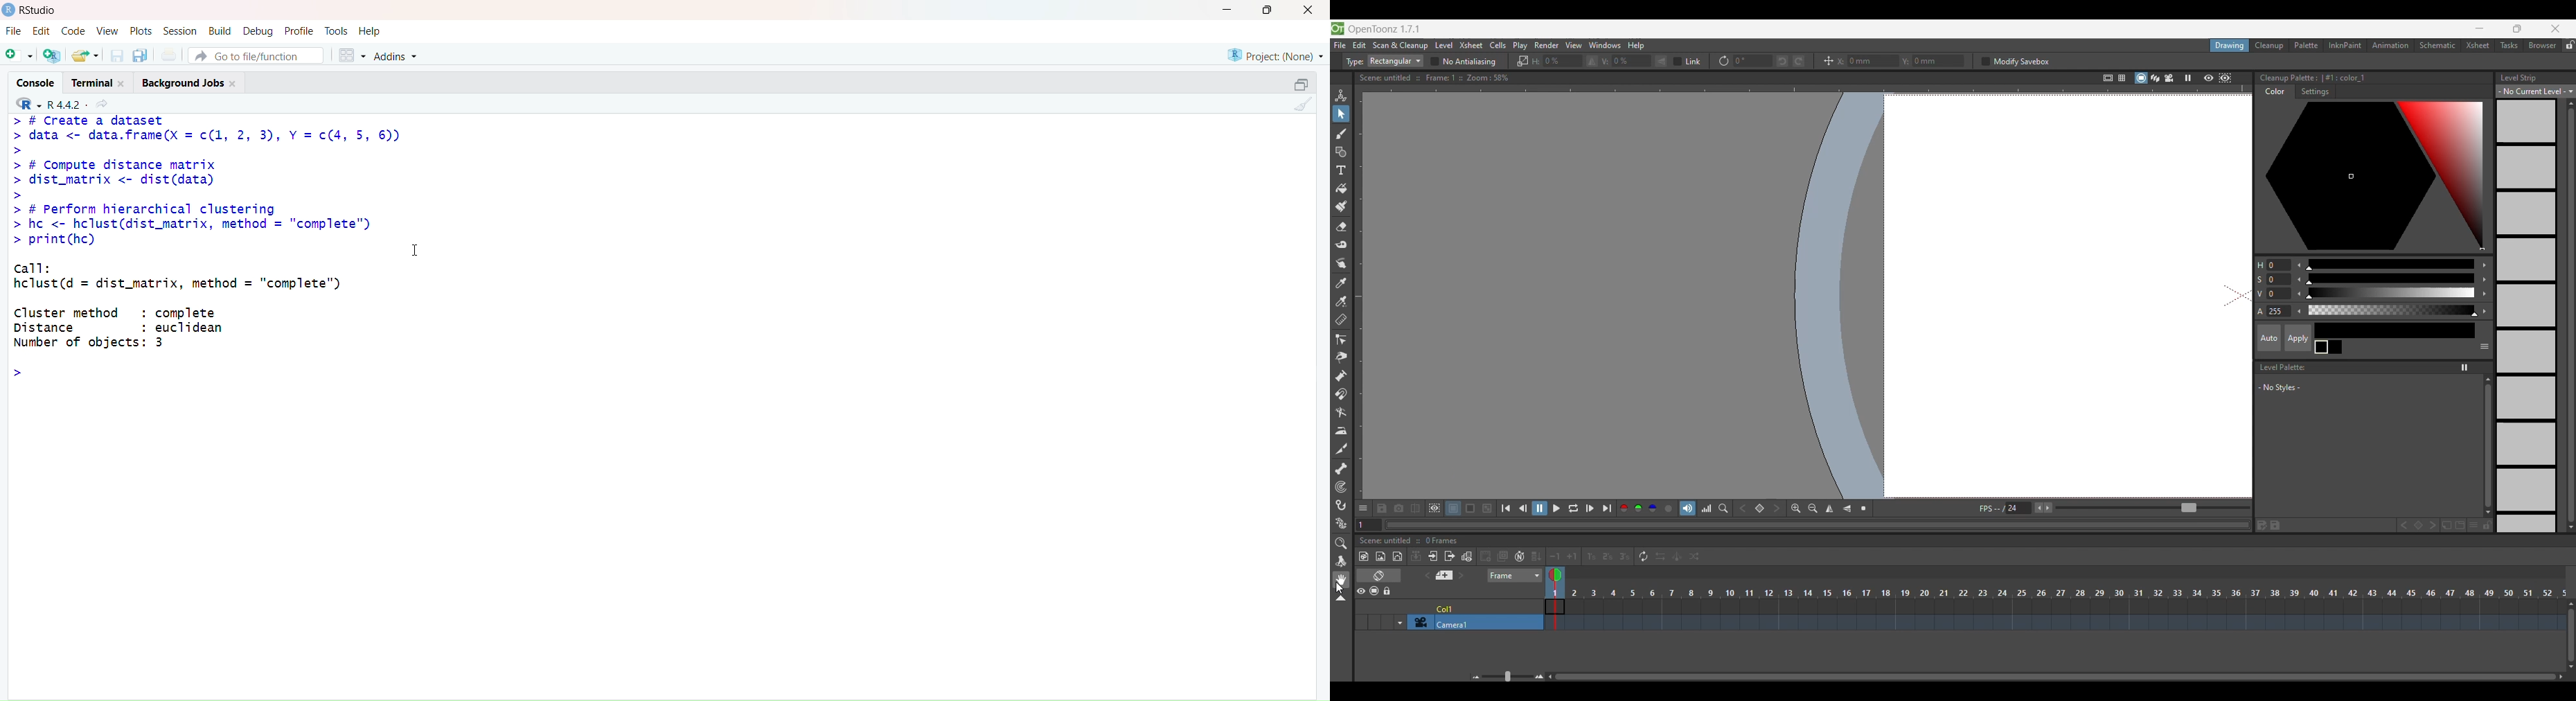 The width and height of the screenshot is (2576, 728). What do you see at coordinates (210, 238) in the screenshot?
I see `> # L(reatc a dataset

> data <- data.frame(X = c(1, 2, 3), Y = c(4, 5, 6))
>

> # Compute distance matrix

> dist_matrix <- dist(data)

>

> # Perform hierarchical clustering

> hc <- hclust(dist_matrix, method = "complete")
> print(hc)

call:

hclust(d = dist_matrix, method = "complete")
Cluster method : complete

Distance : euclidean

Number of objects: 3` at bounding box center [210, 238].